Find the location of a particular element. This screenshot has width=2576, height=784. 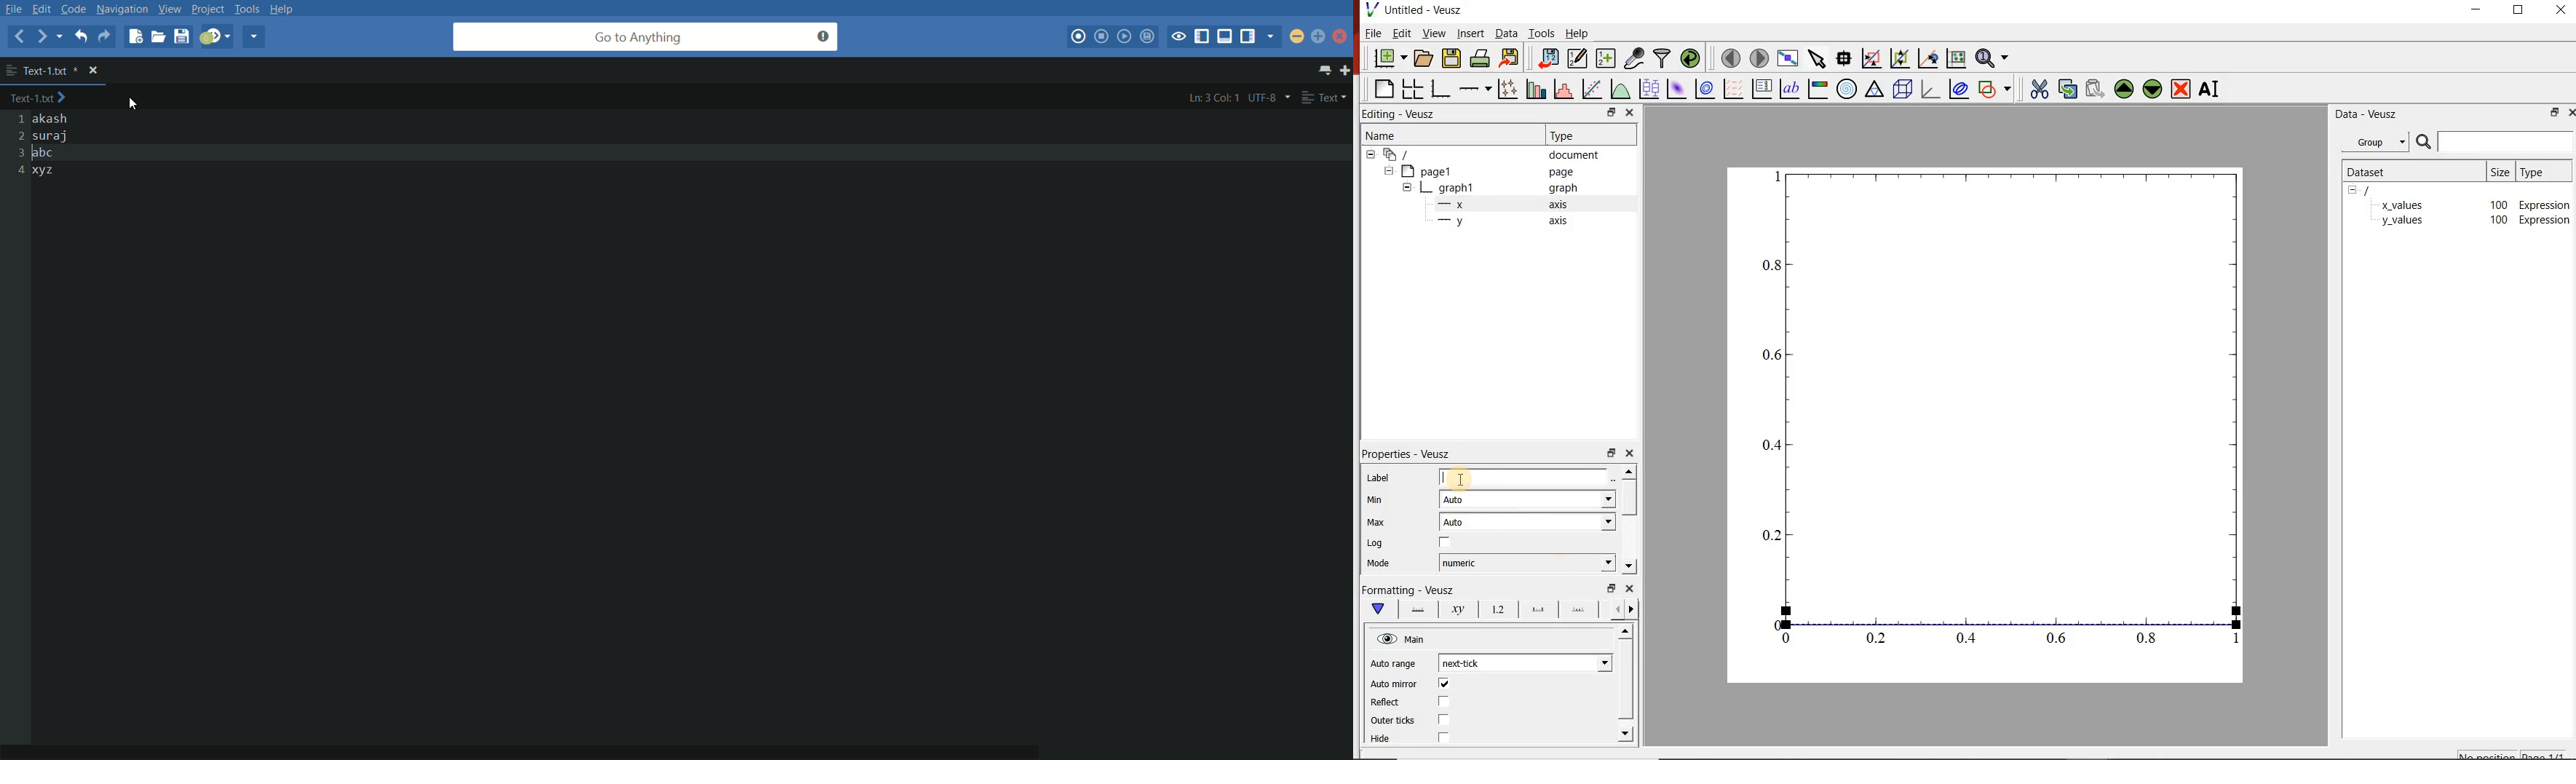

new document is located at coordinates (1390, 57).